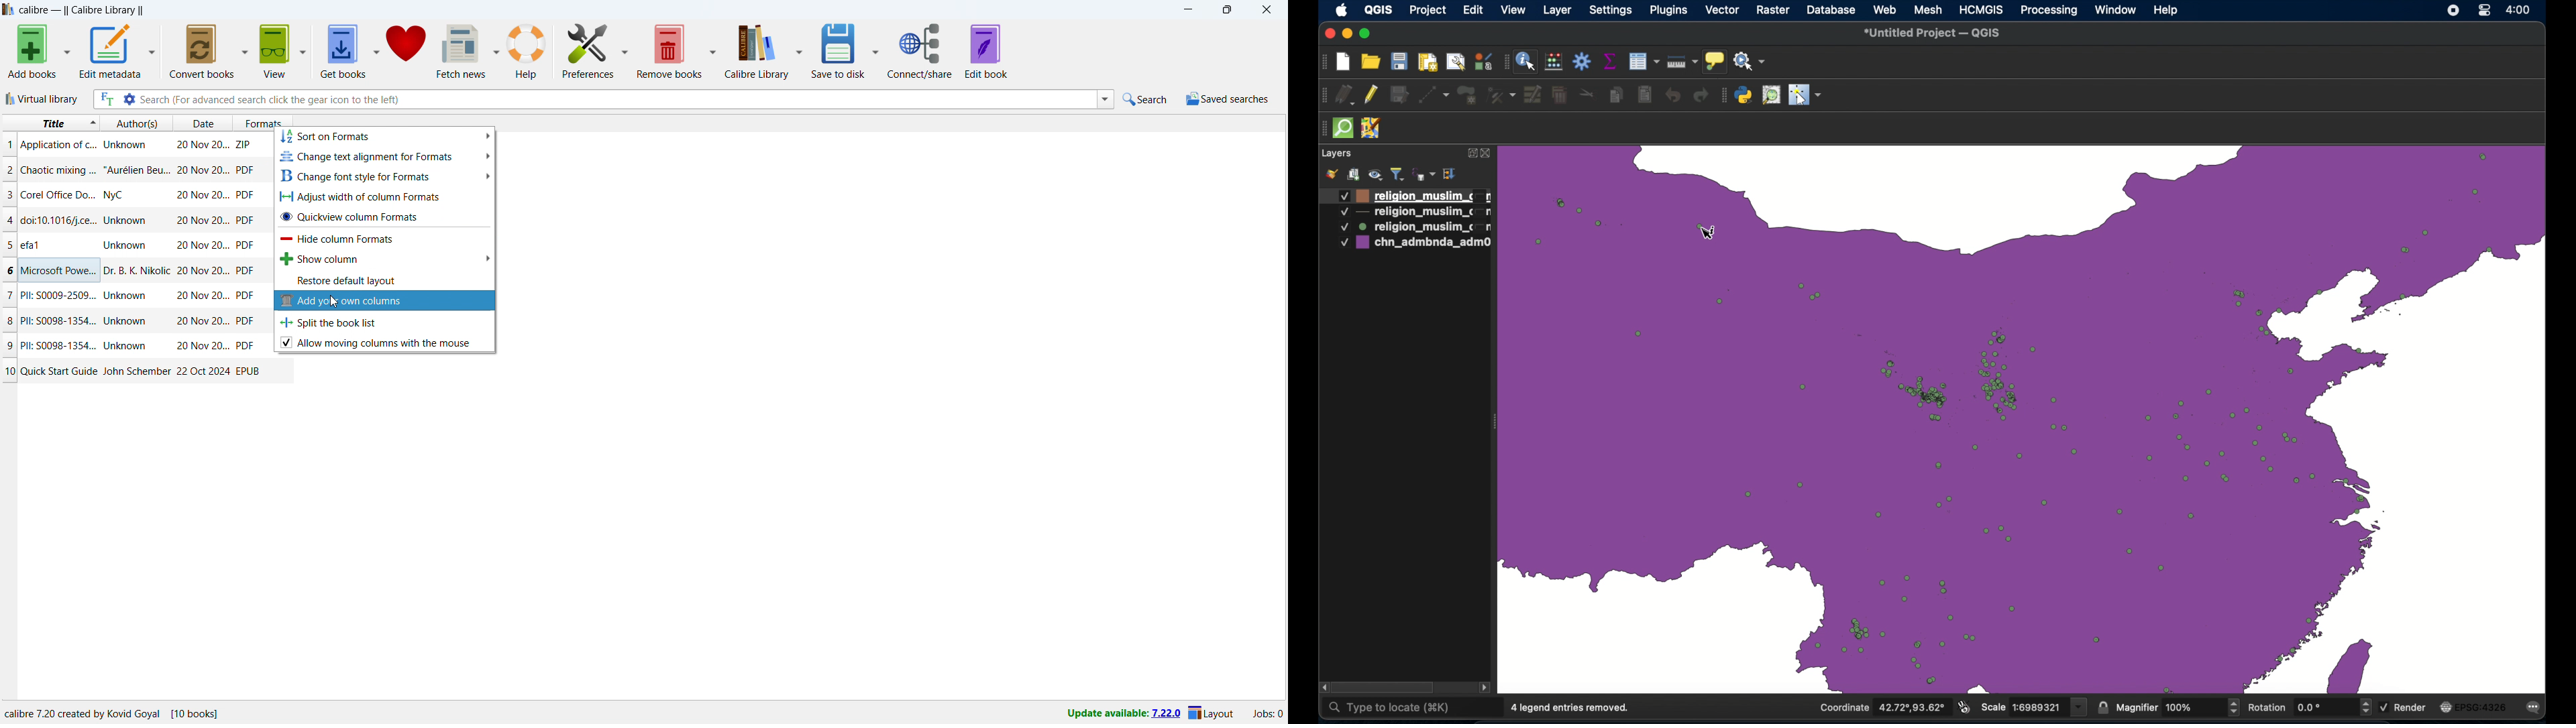 The width and height of the screenshot is (2576, 728). Describe the element at coordinates (8, 270) in the screenshot. I see `6` at that location.